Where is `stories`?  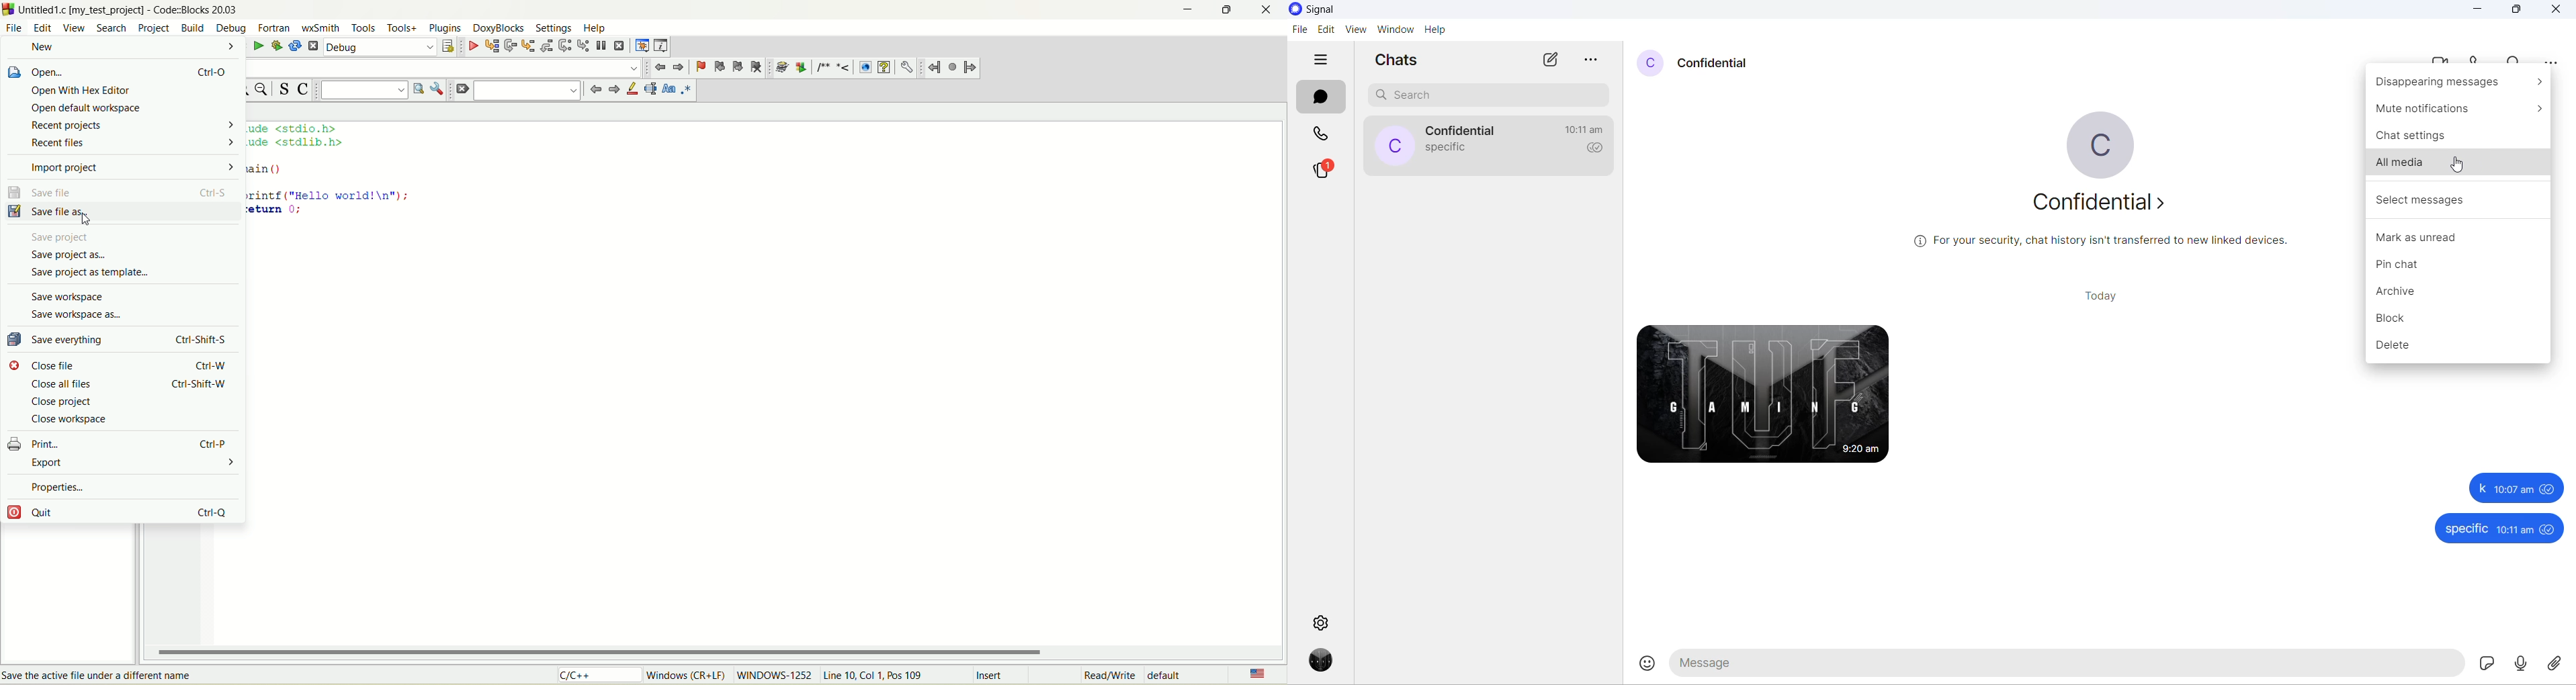
stories is located at coordinates (1323, 174).